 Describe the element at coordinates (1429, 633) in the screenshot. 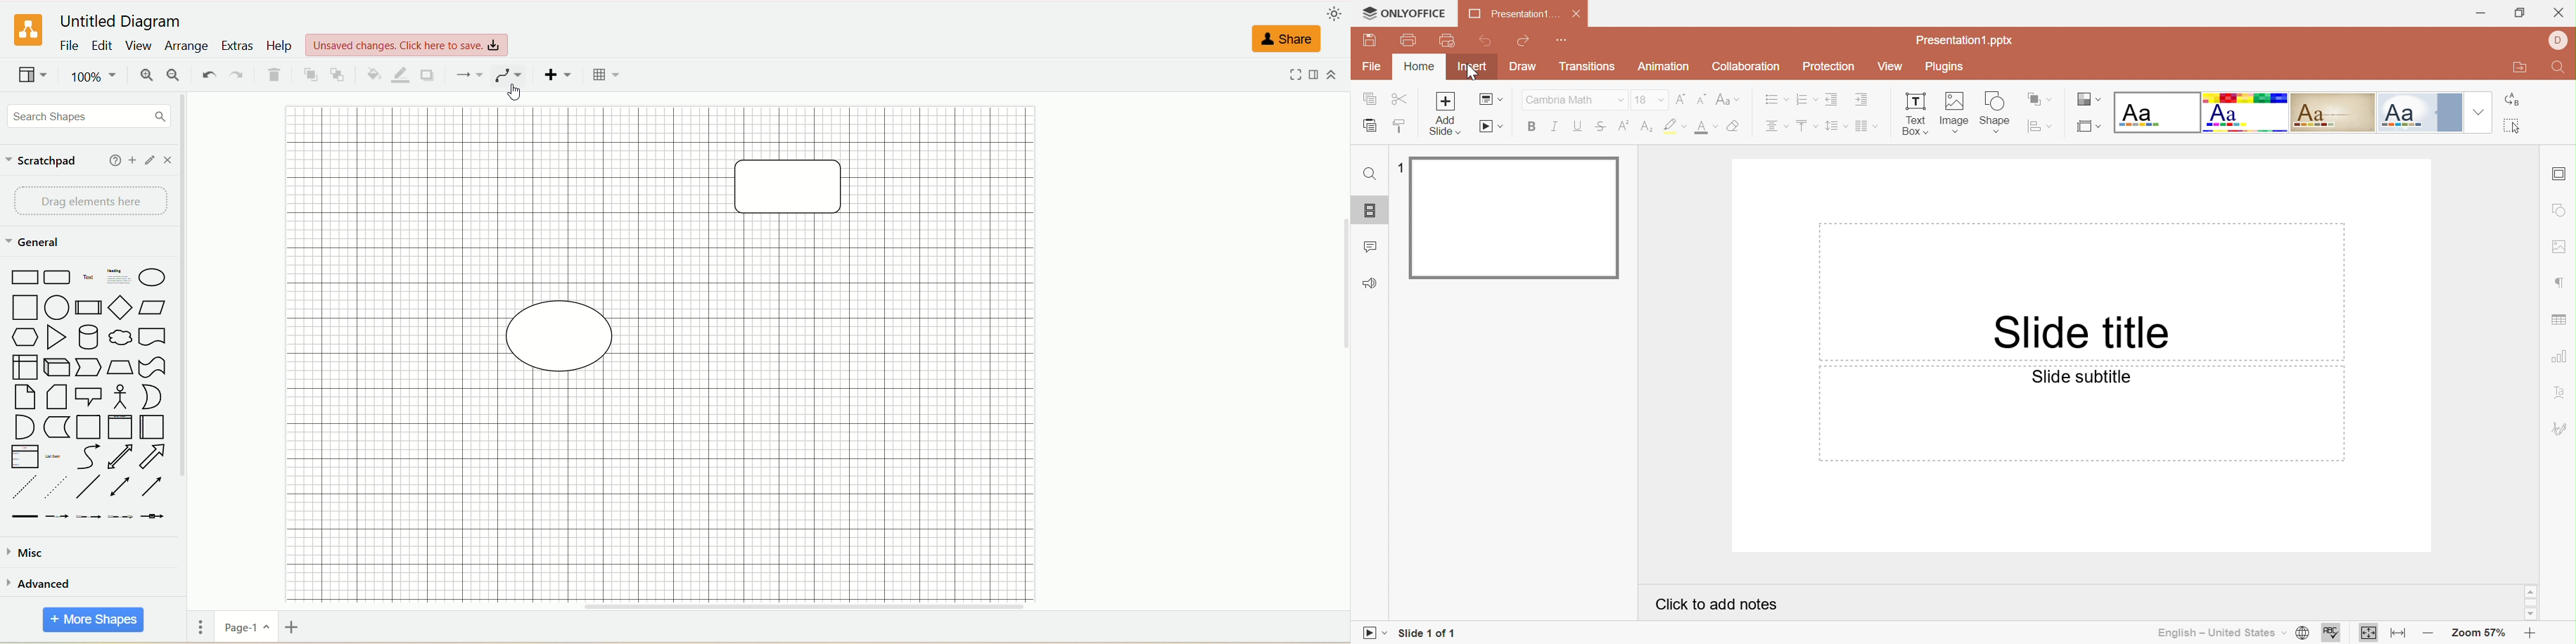

I see `Slide 1 of 1` at that location.